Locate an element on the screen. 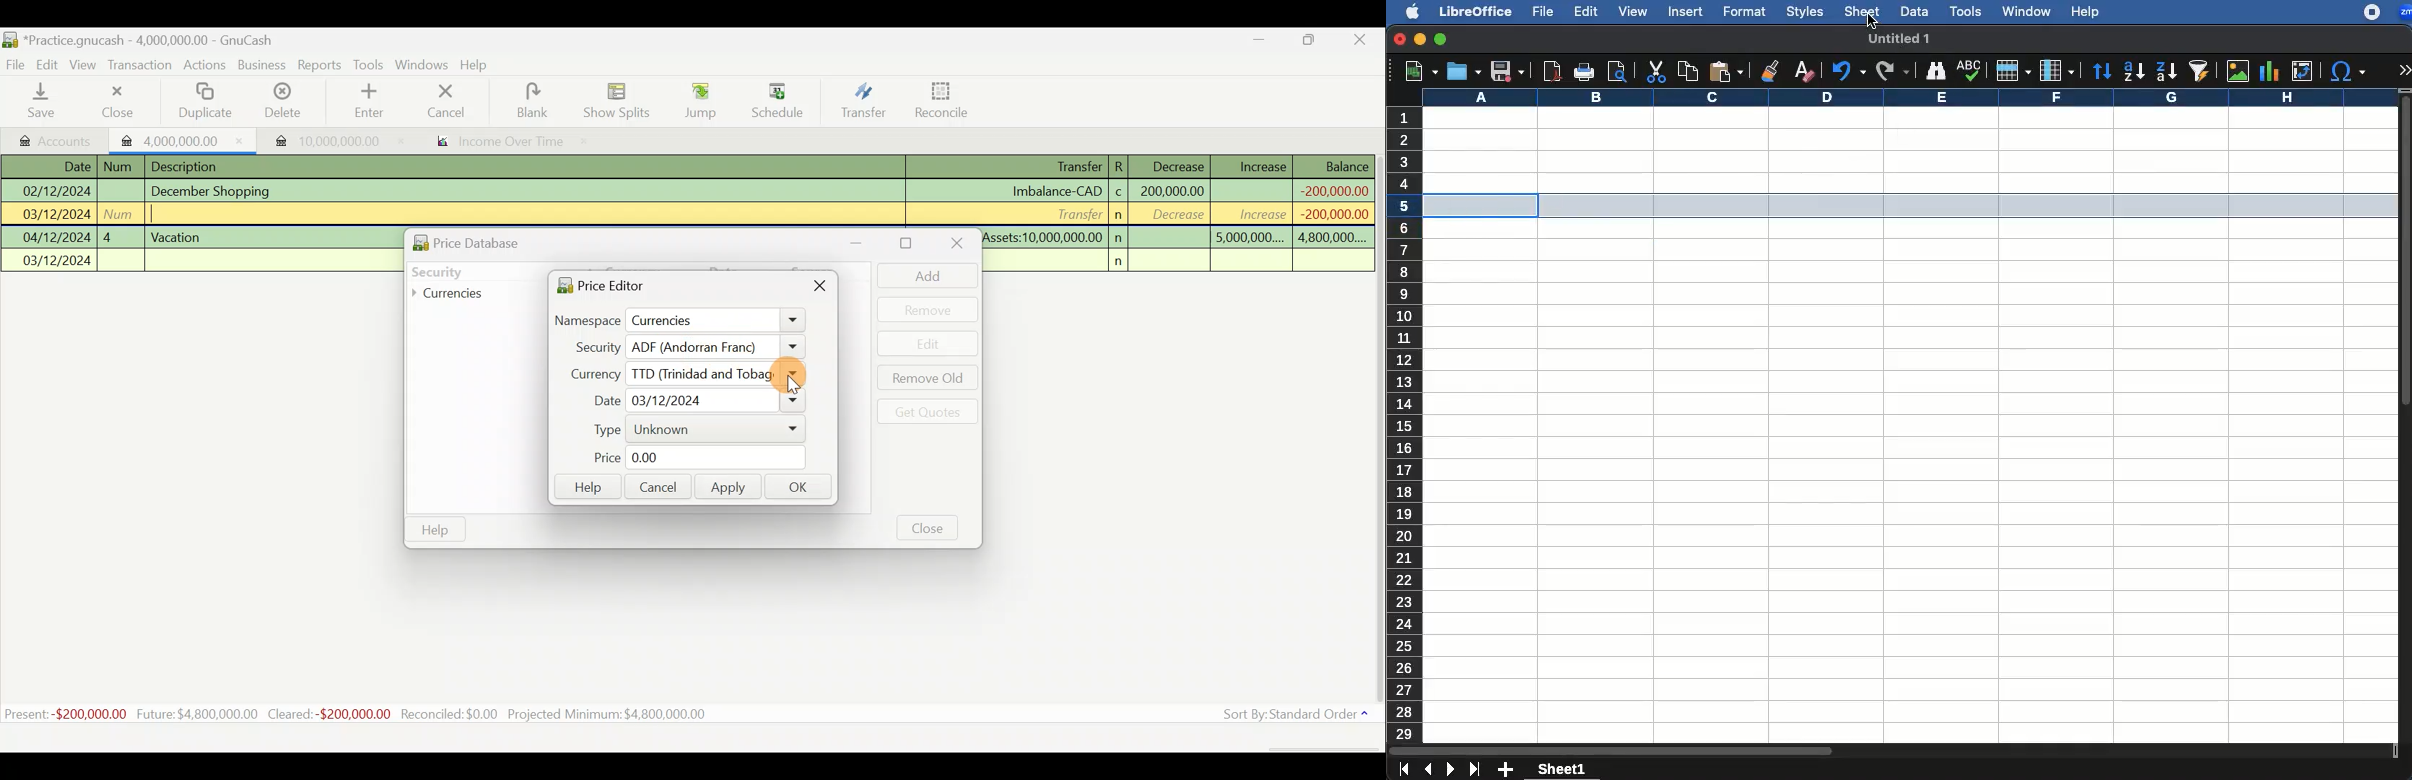 This screenshot has height=784, width=2436. Edit is located at coordinates (50, 64).